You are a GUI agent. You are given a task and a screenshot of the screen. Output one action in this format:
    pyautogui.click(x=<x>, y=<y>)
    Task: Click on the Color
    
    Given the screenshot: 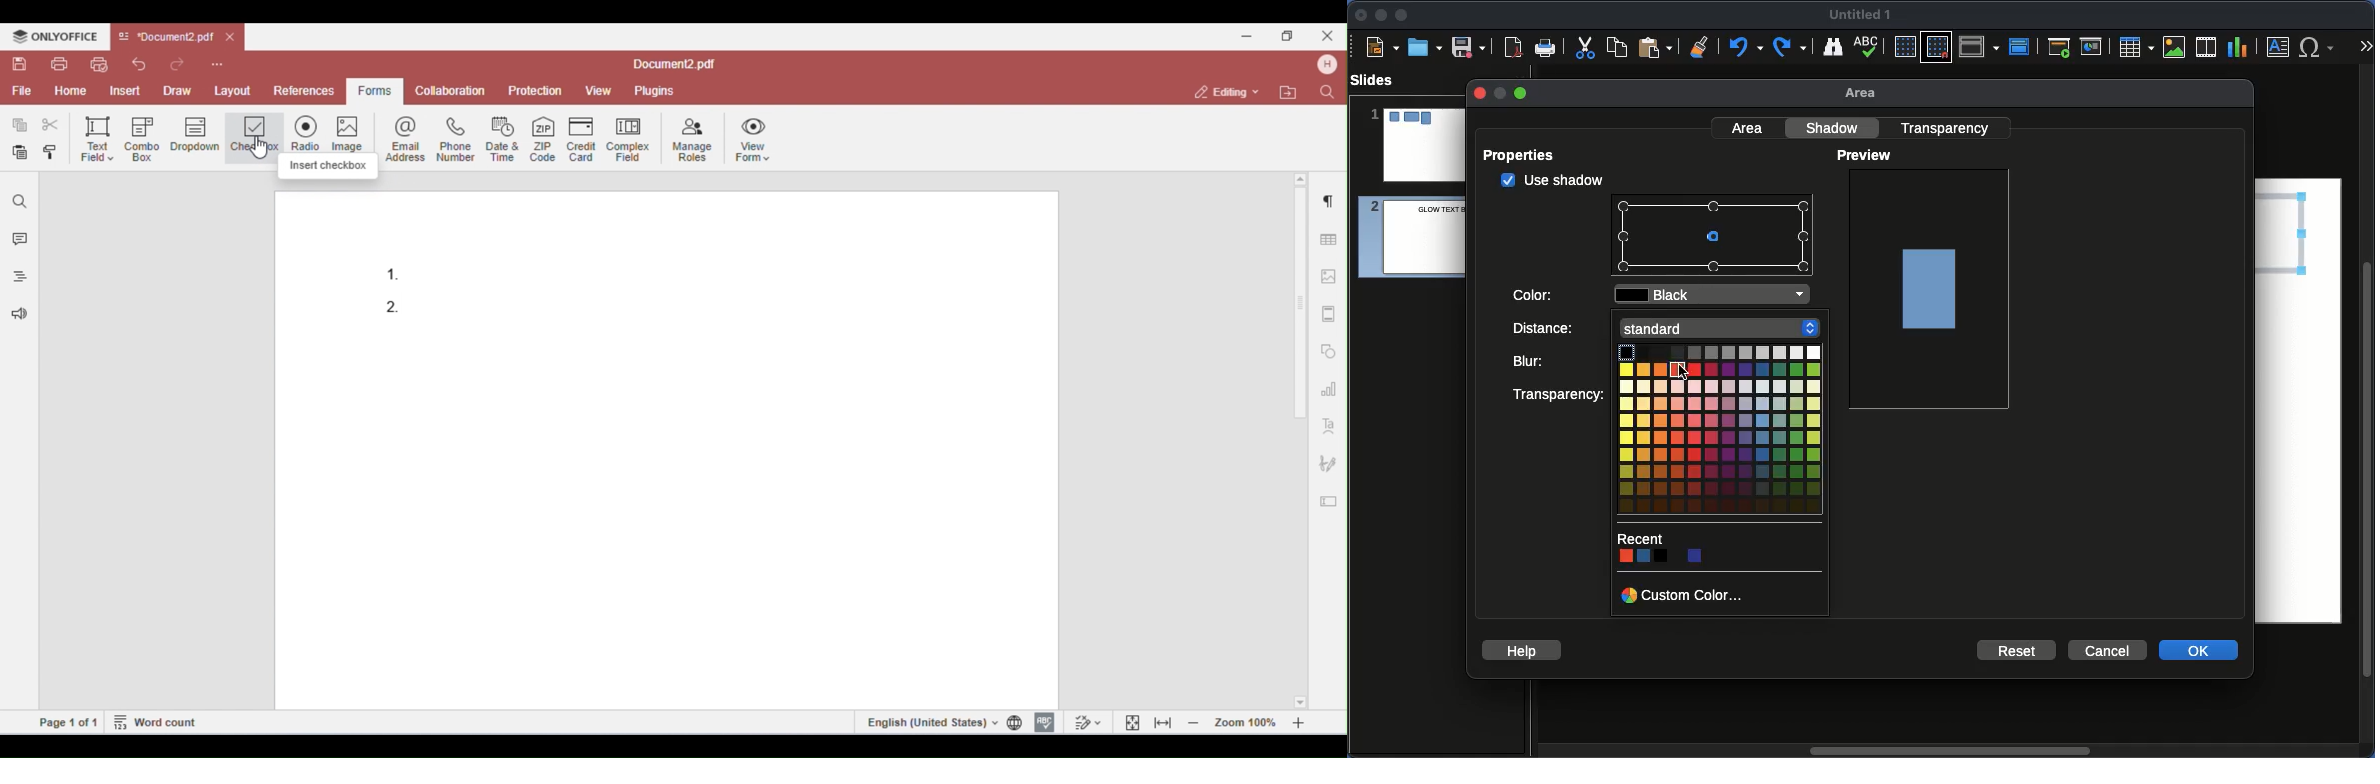 What is the action you would take?
    pyautogui.click(x=1535, y=293)
    